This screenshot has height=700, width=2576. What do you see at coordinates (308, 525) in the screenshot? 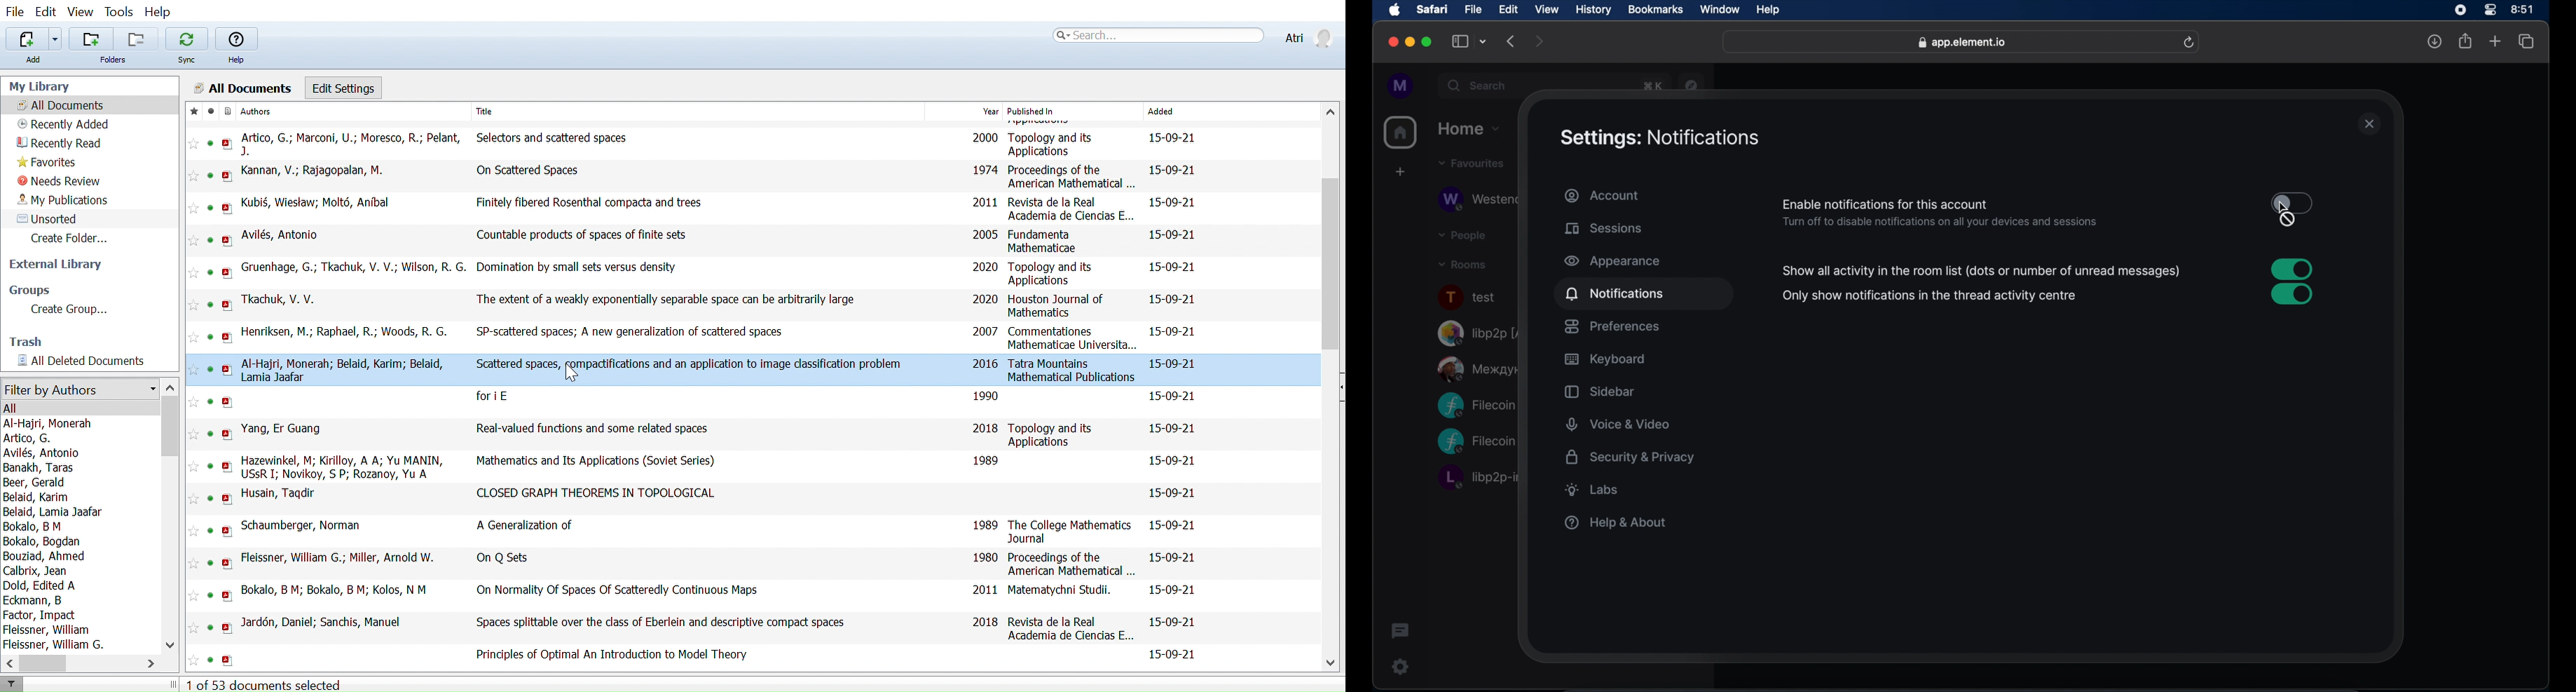
I see `.. Schaumberger, Norman` at bounding box center [308, 525].